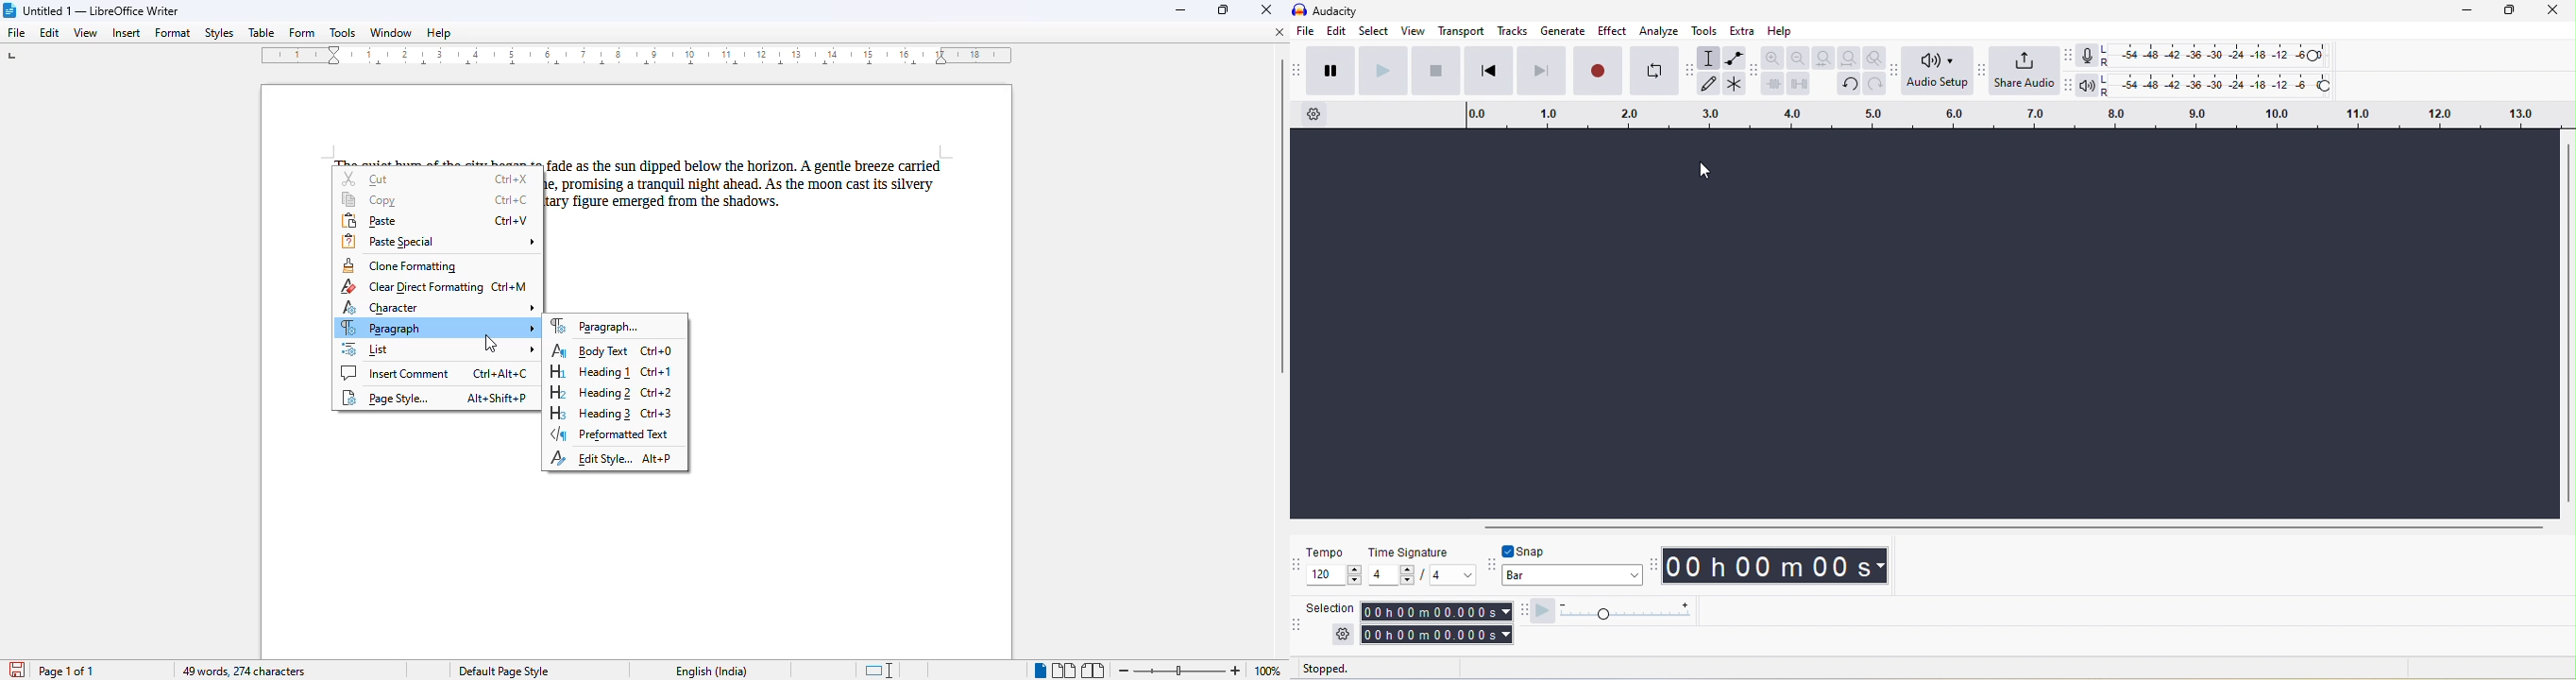 The height and width of the screenshot is (700, 2576). I want to click on body text, so click(612, 350).